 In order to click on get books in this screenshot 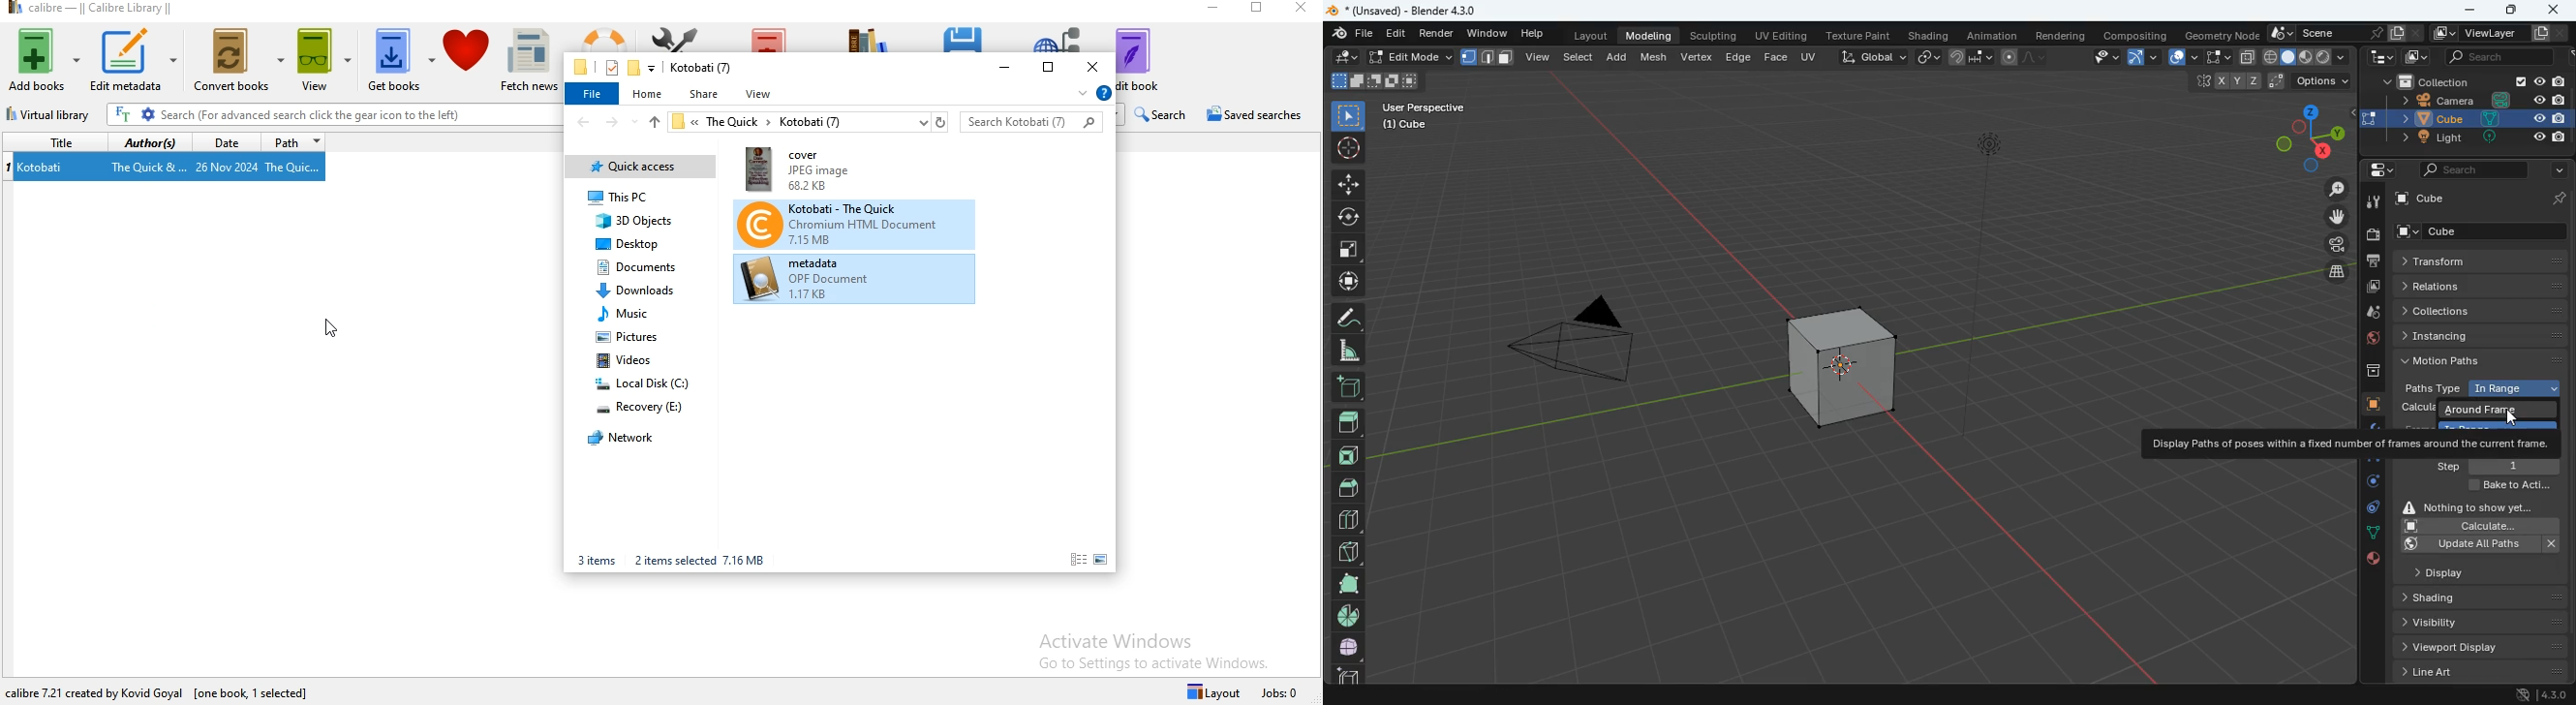, I will do `click(400, 60)`.